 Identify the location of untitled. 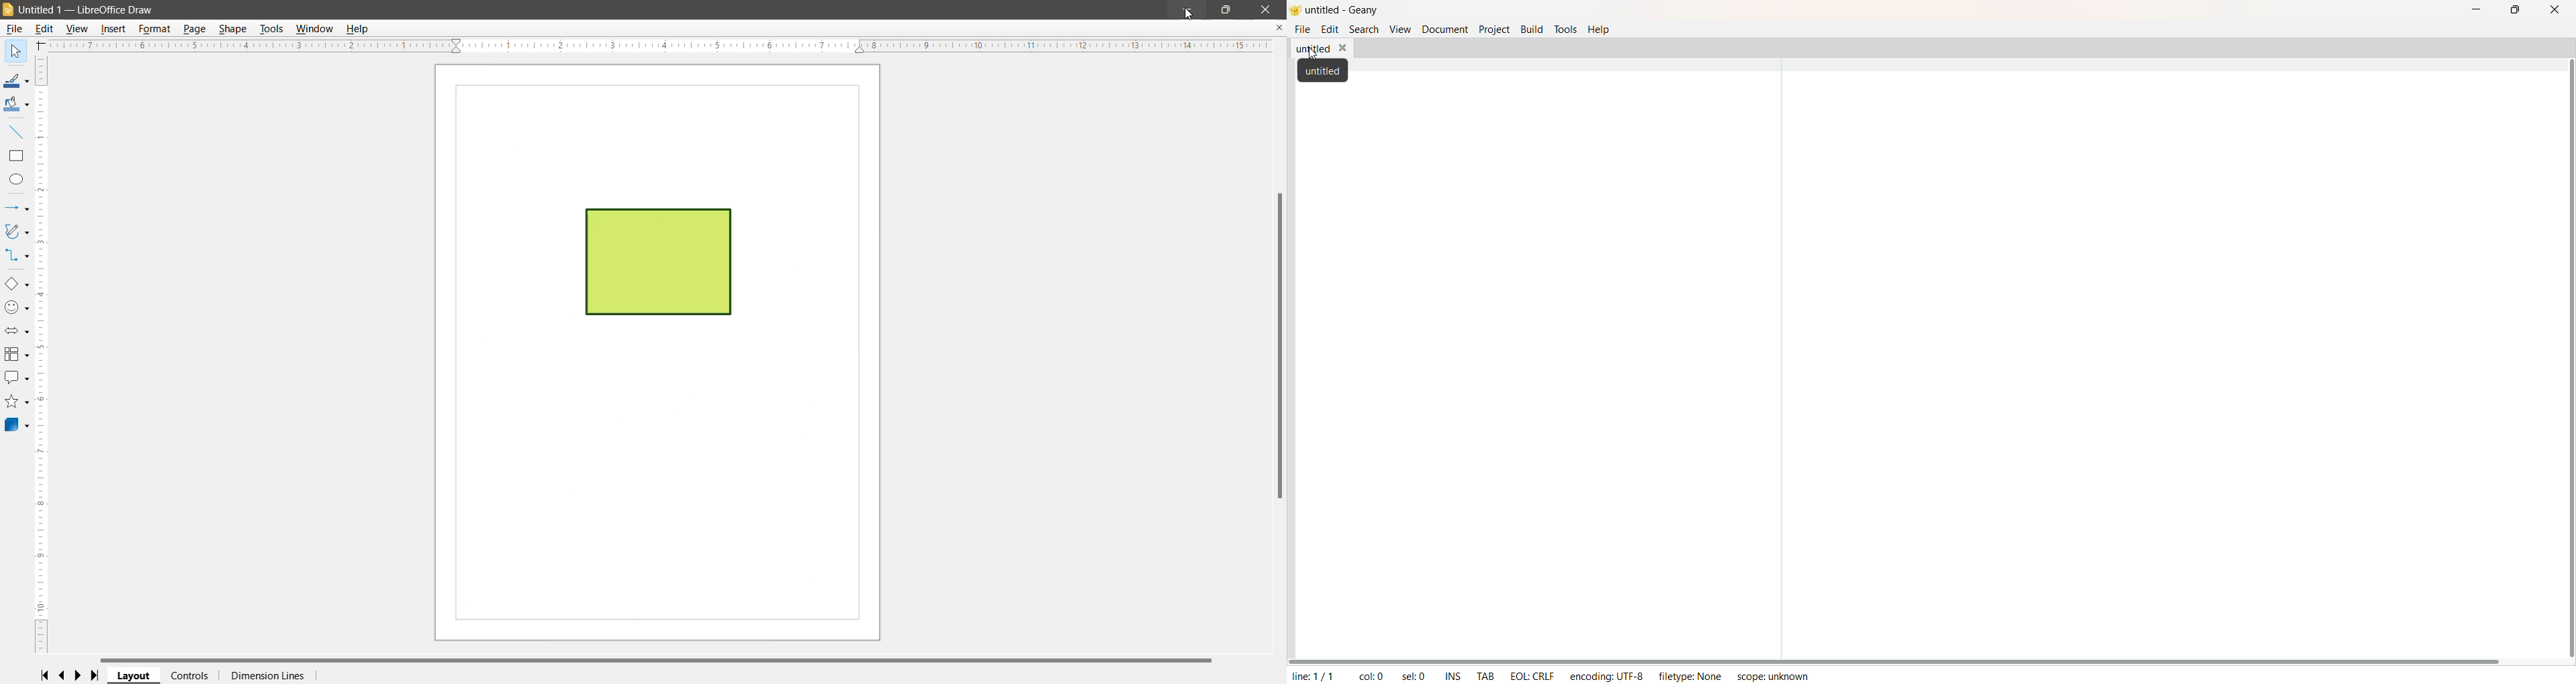
(1320, 50).